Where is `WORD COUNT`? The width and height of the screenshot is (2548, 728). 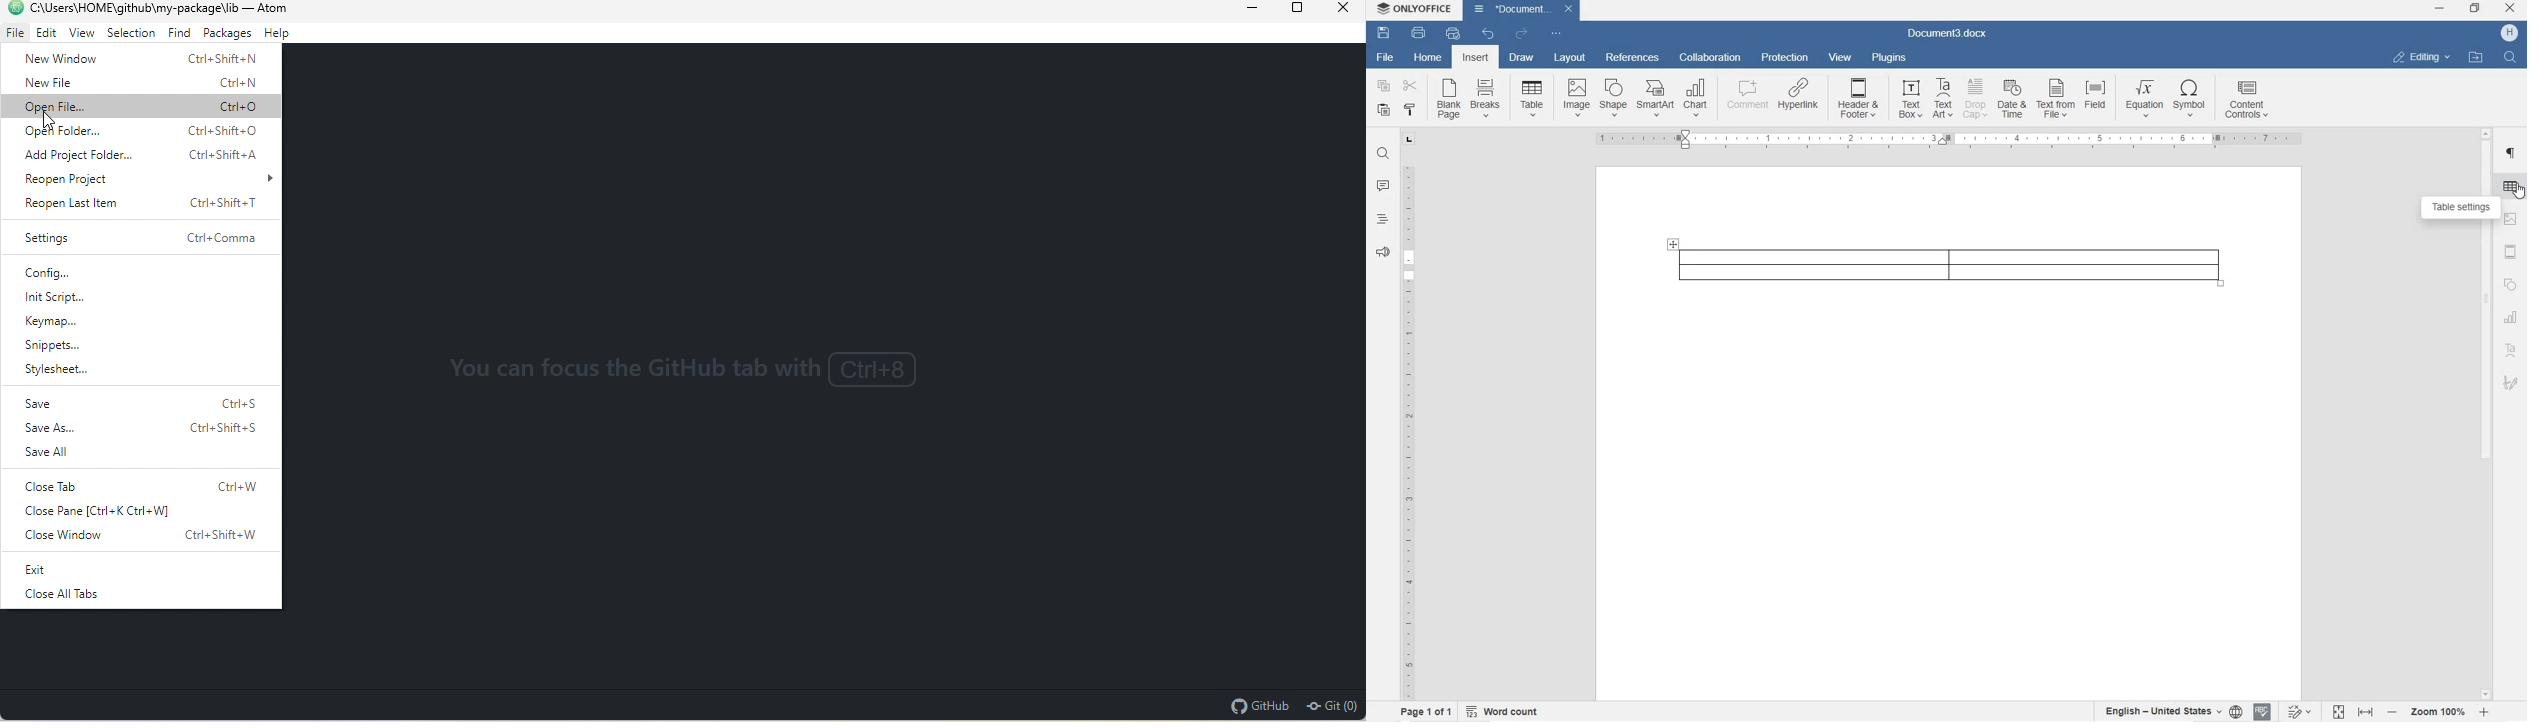 WORD COUNT is located at coordinates (1504, 710).